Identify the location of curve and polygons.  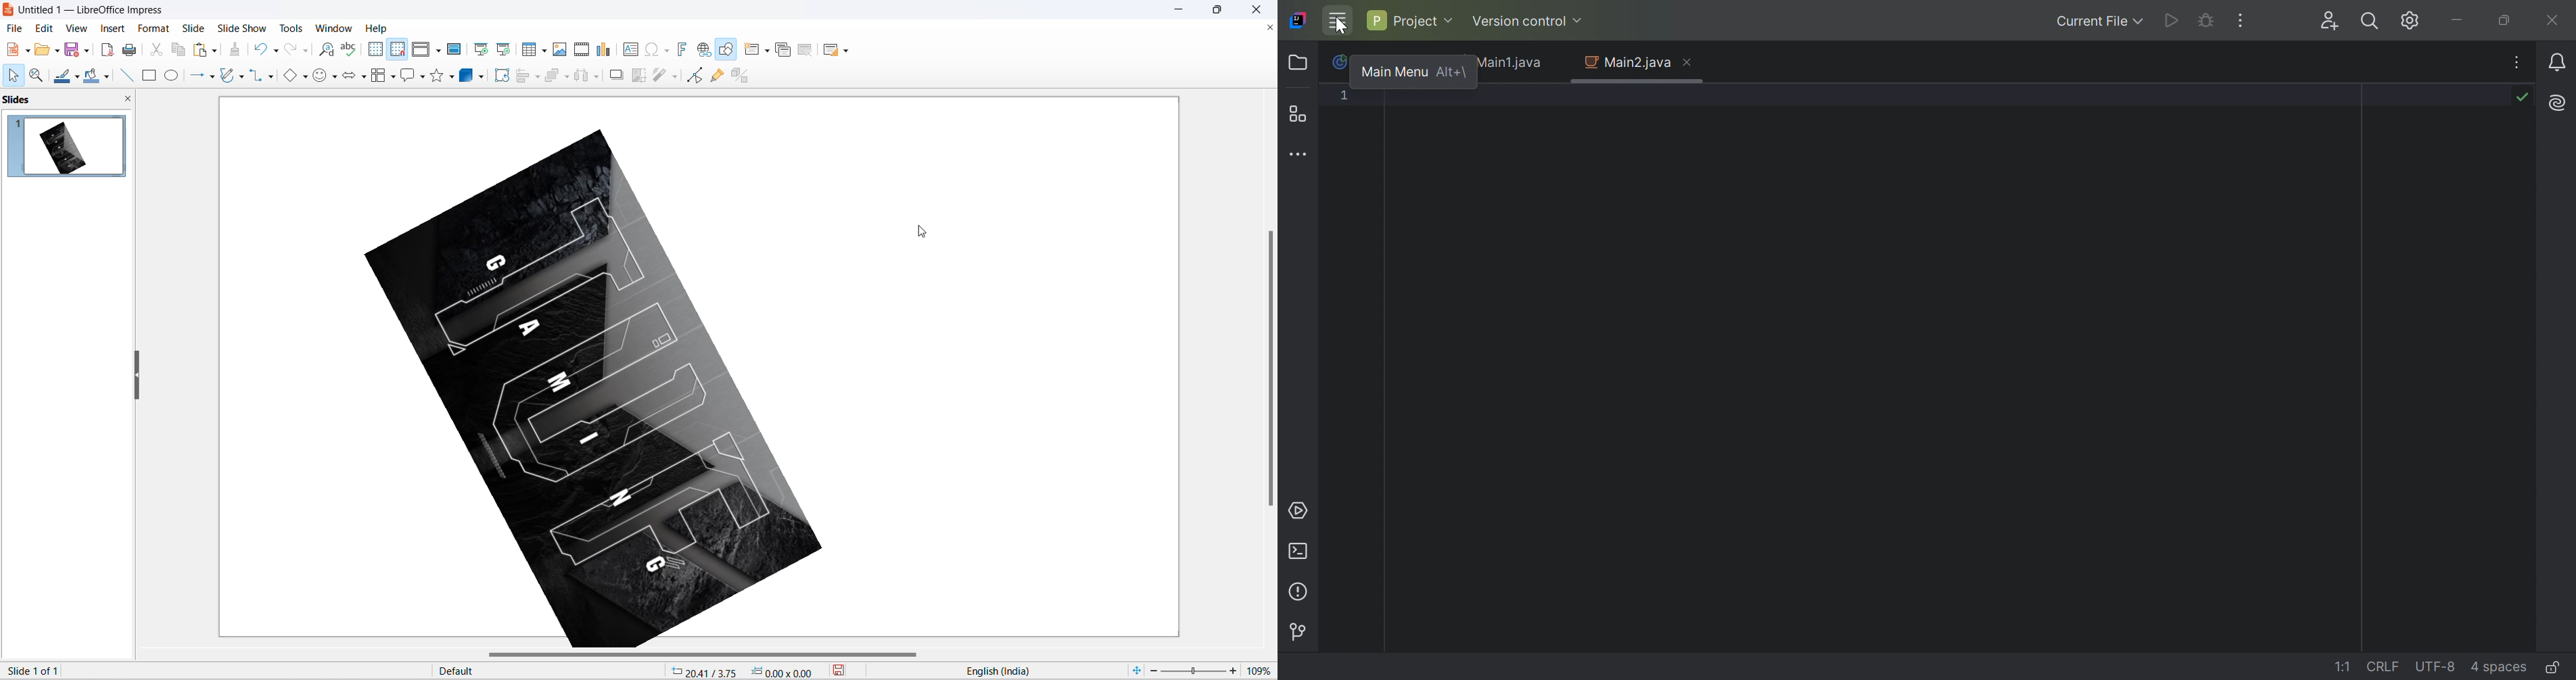
(228, 77).